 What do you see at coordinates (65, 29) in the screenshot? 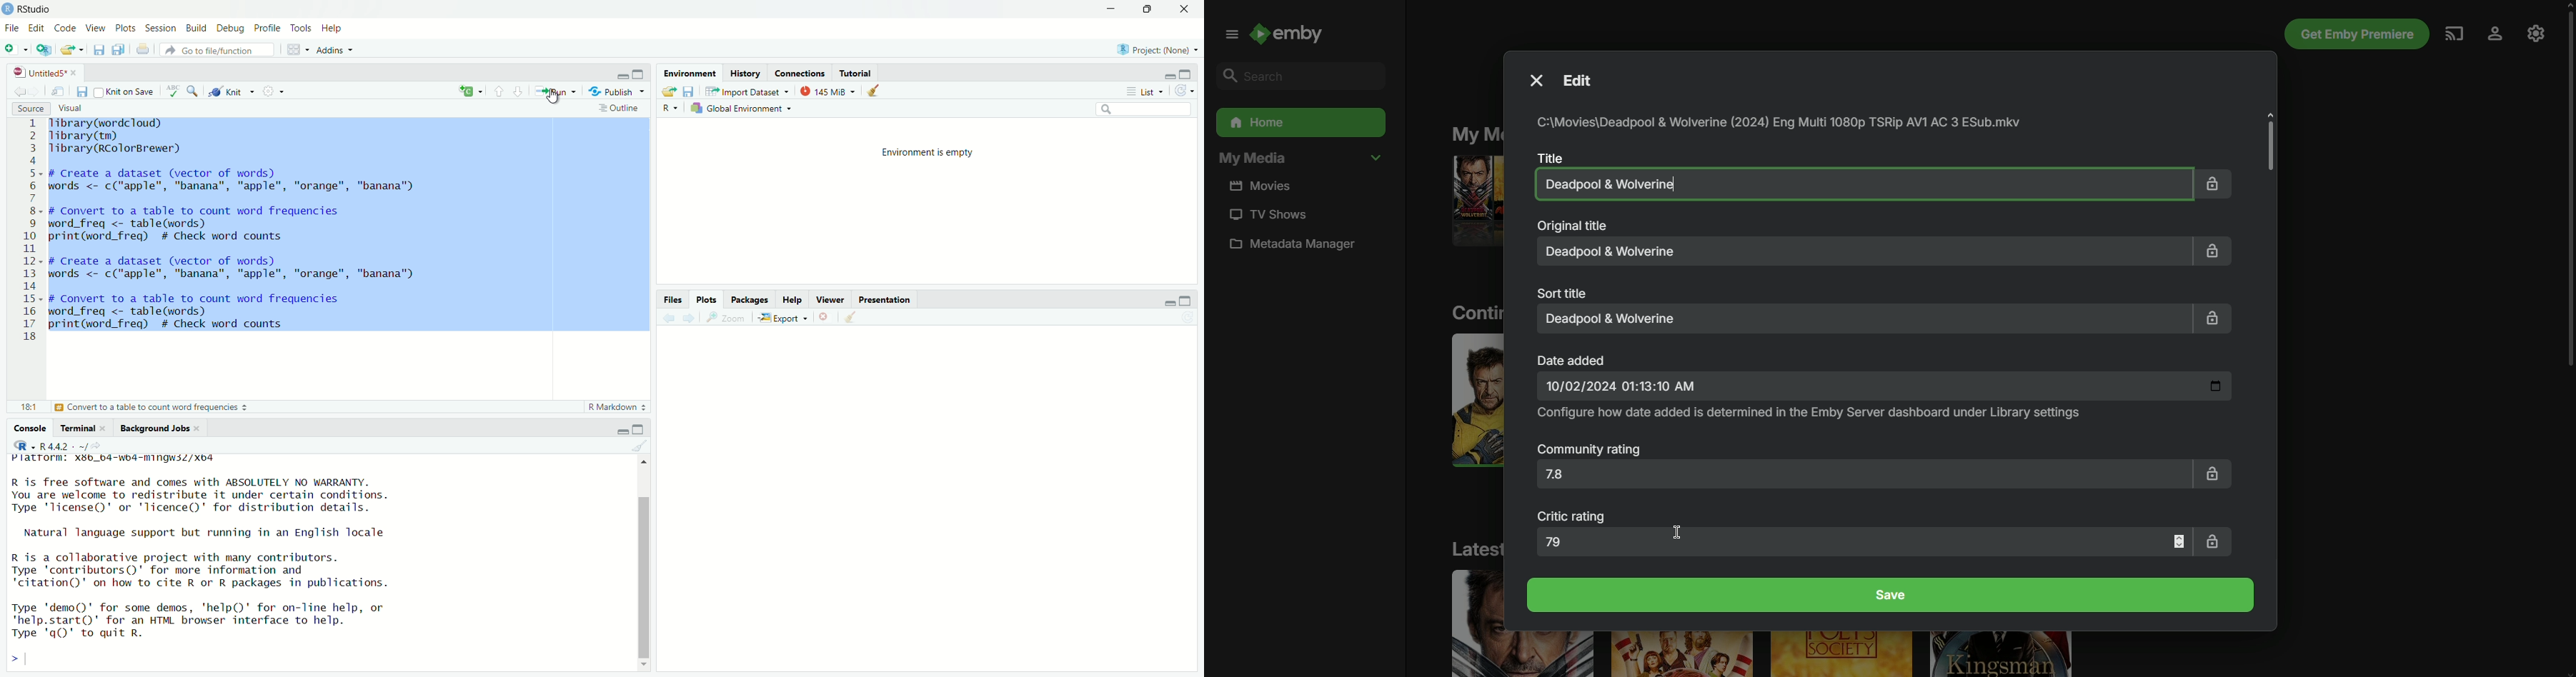
I see `Code` at bounding box center [65, 29].